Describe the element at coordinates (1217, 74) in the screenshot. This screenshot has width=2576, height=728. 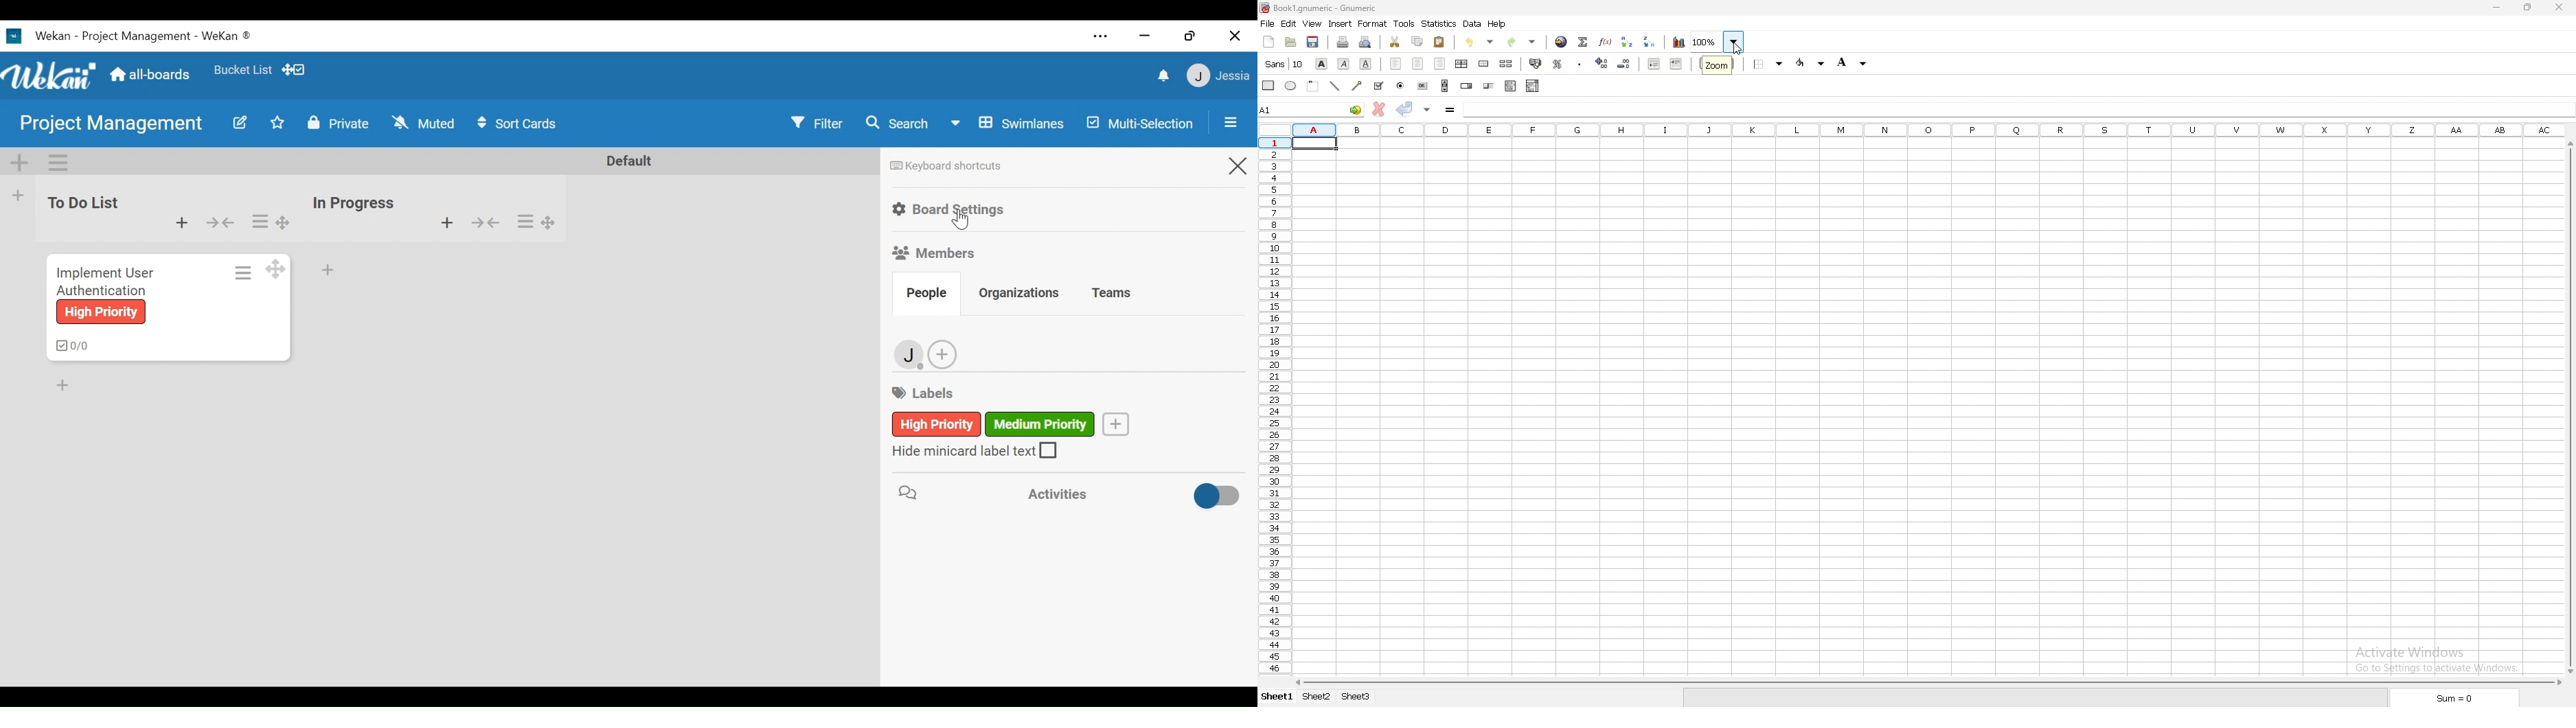
I see `member menu` at that location.